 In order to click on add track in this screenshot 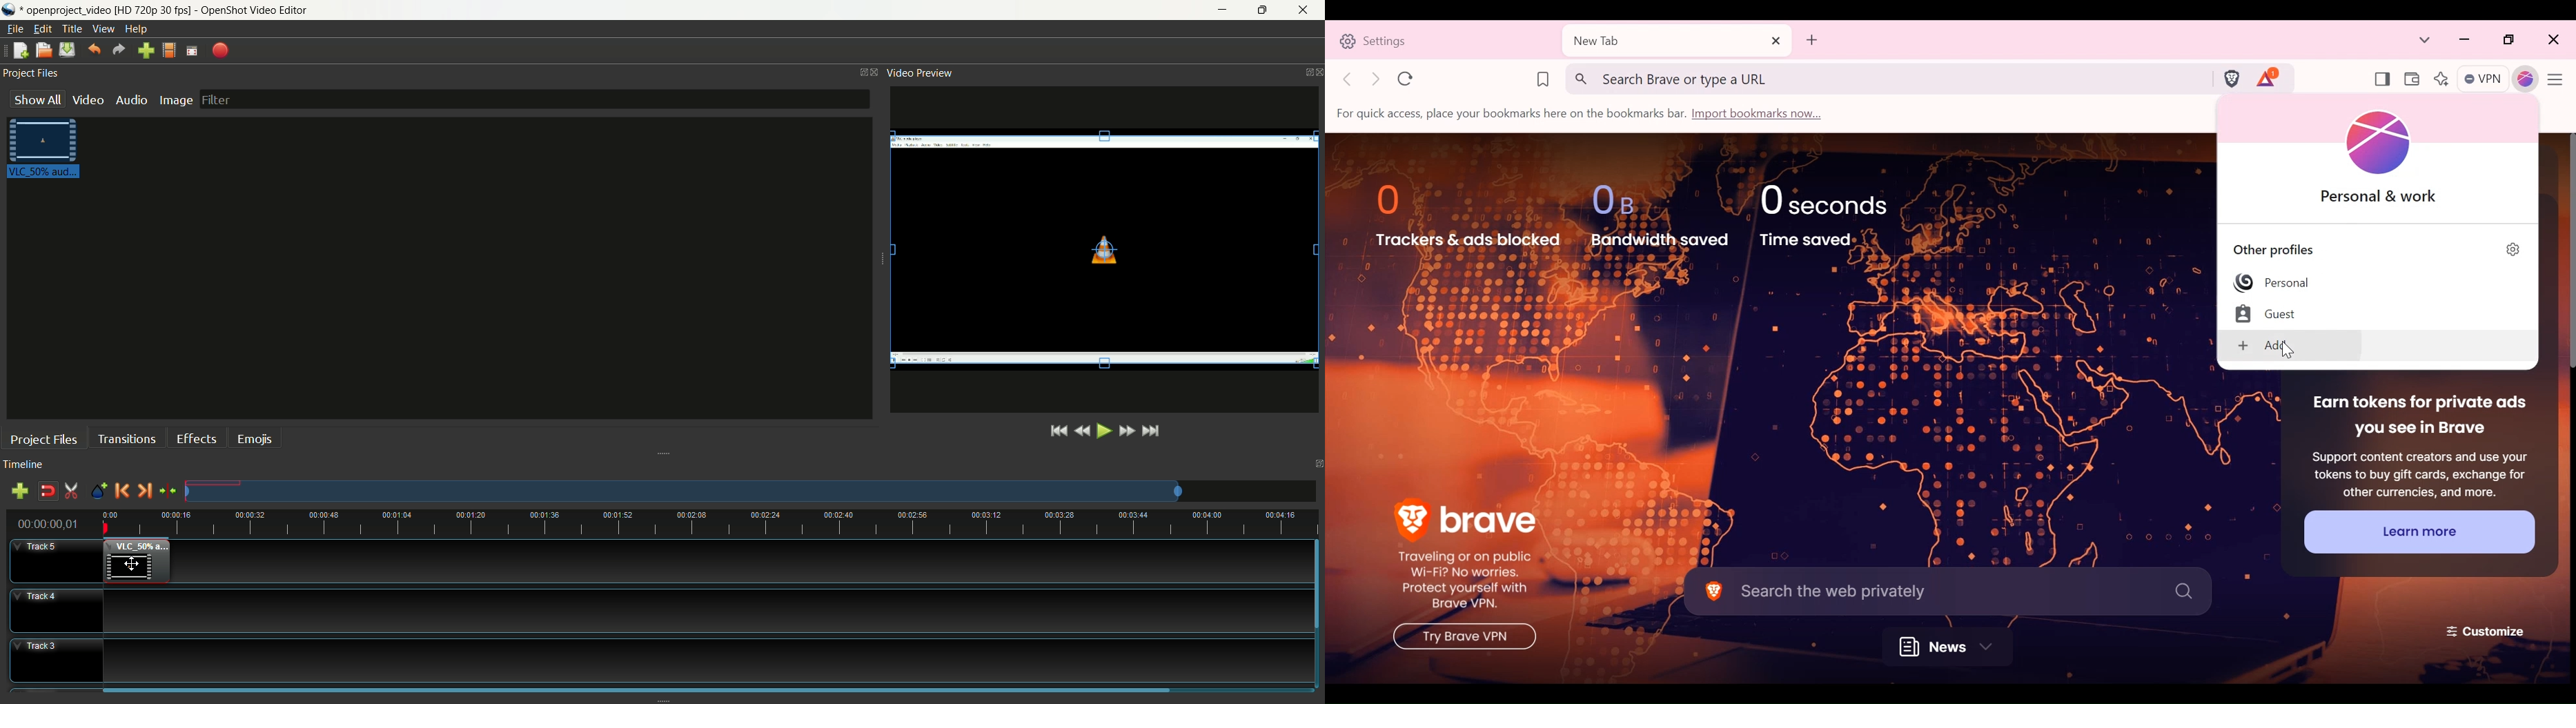, I will do `click(20, 491)`.